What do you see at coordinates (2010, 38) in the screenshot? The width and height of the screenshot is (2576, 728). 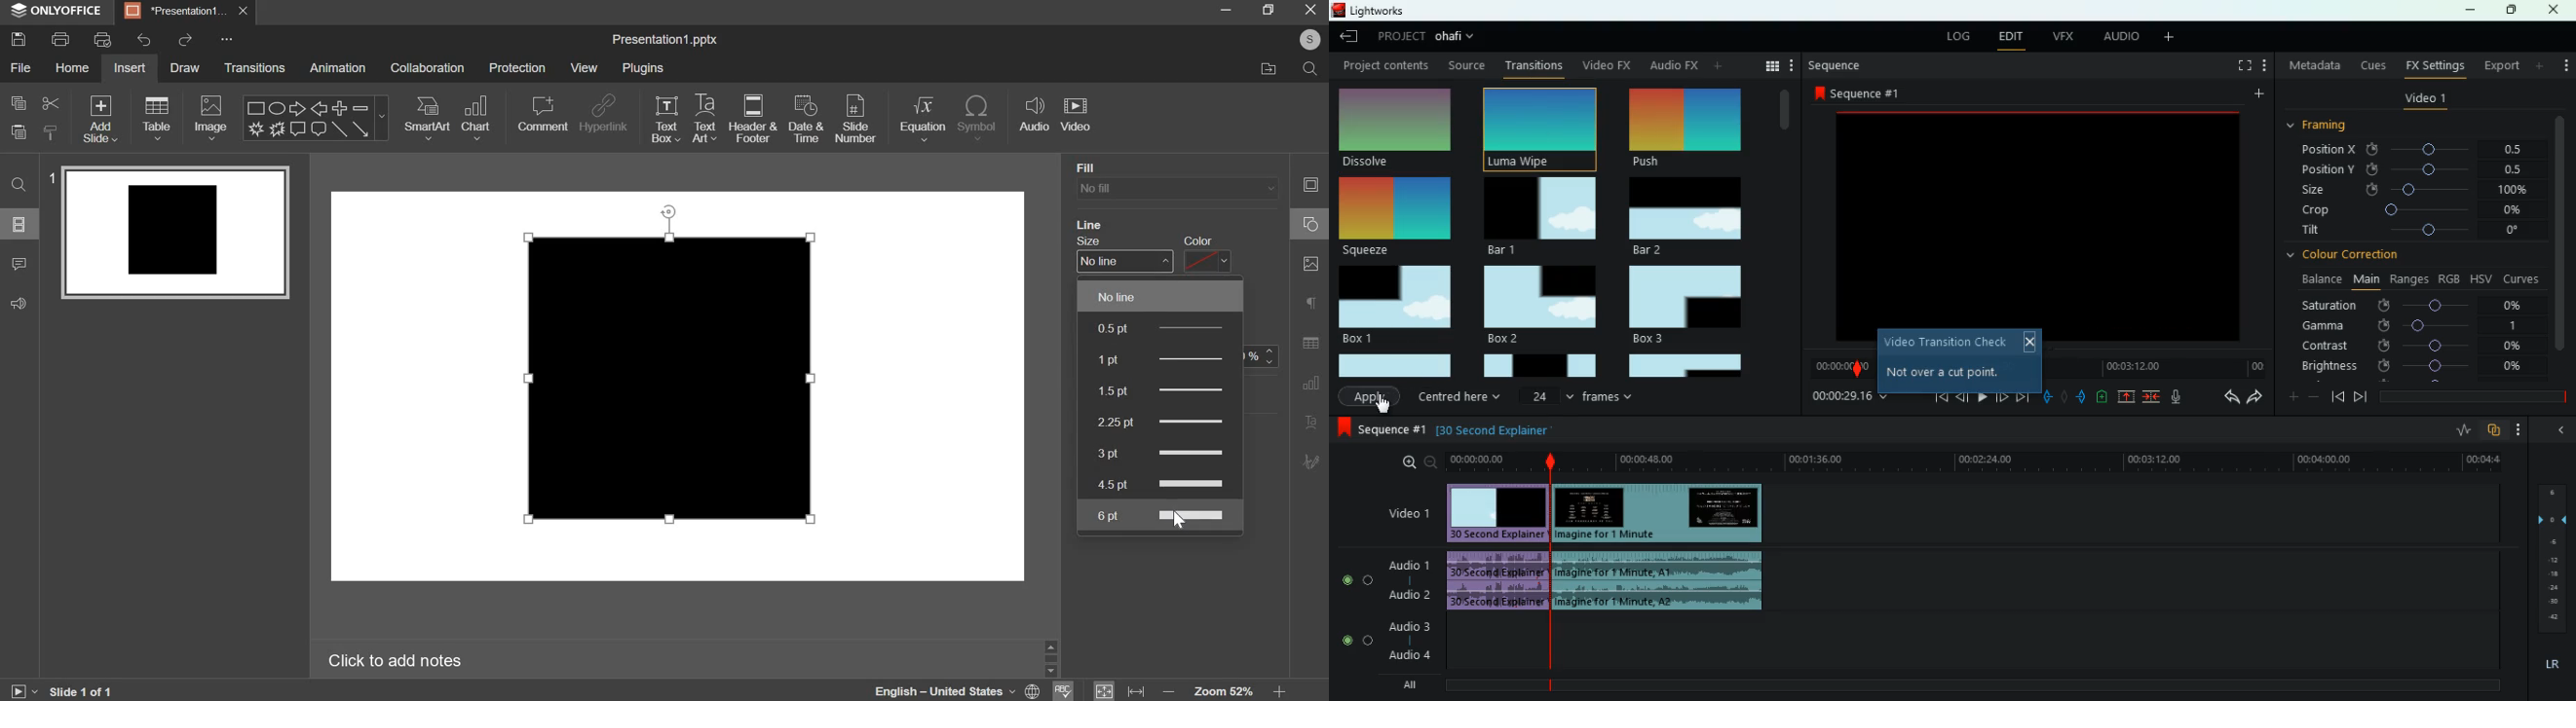 I see `edit` at bounding box center [2010, 38].